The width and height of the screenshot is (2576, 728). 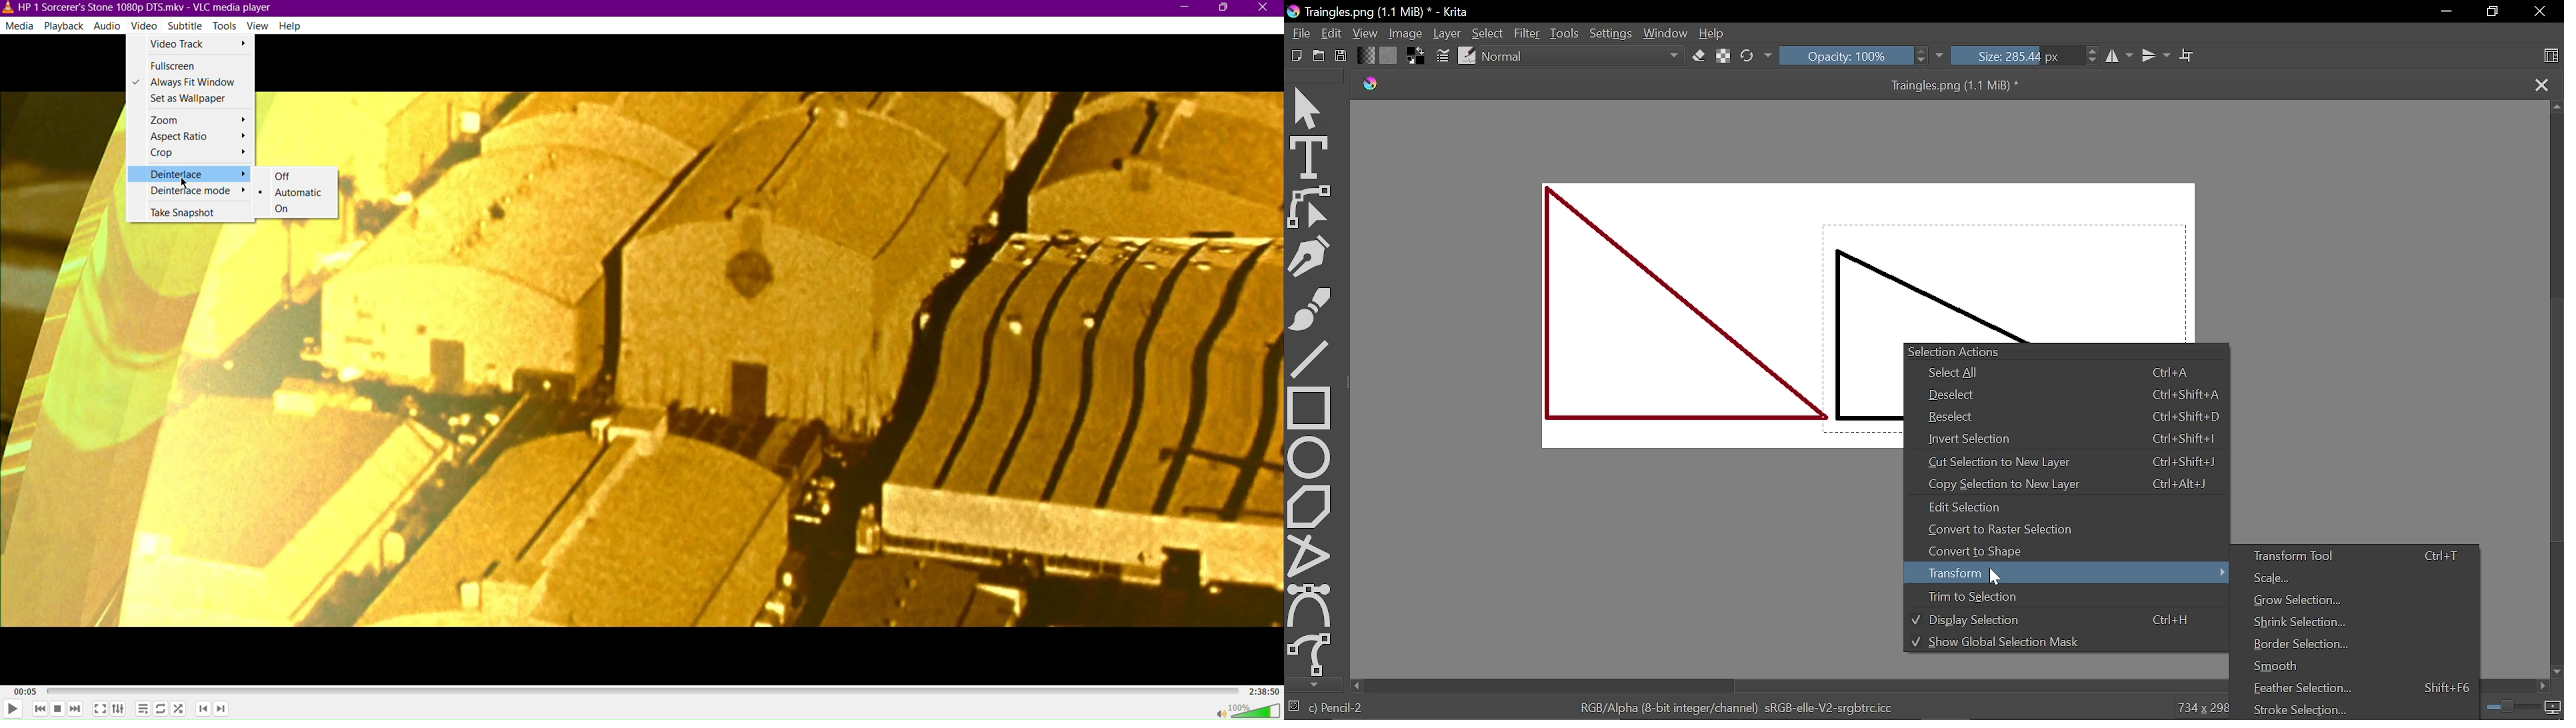 What do you see at coordinates (1698, 57) in the screenshot?
I see `Eraser` at bounding box center [1698, 57].